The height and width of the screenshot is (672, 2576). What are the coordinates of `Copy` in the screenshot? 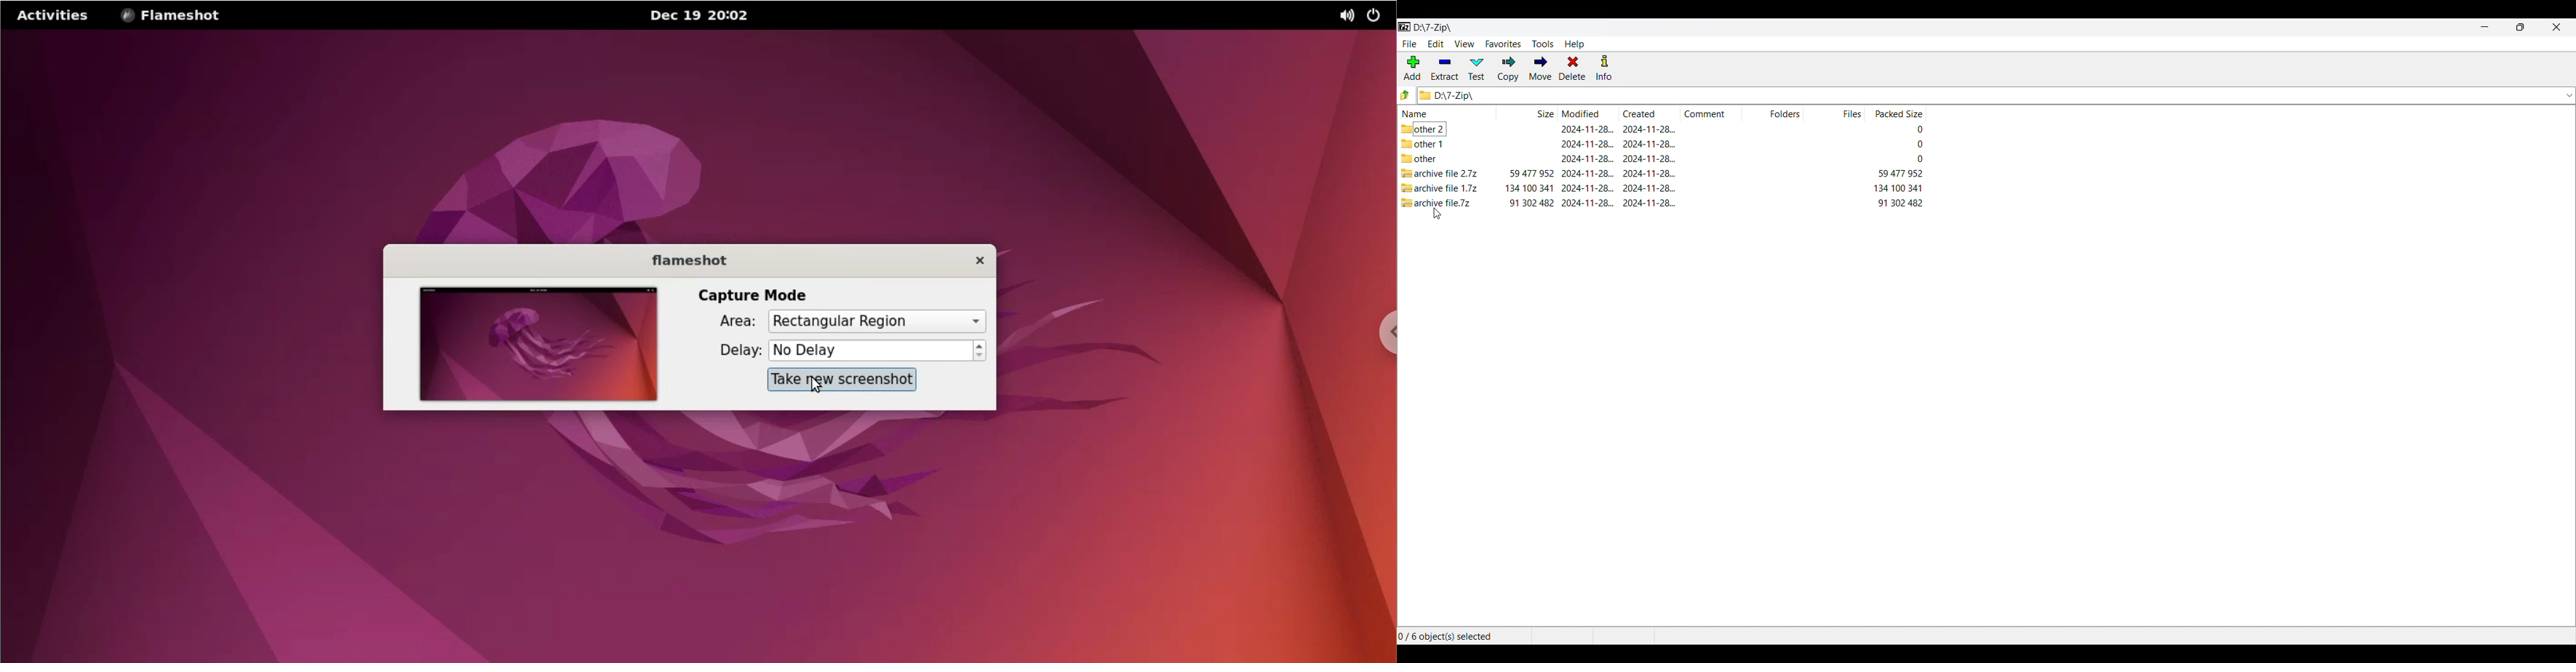 It's located at (1509, 69).